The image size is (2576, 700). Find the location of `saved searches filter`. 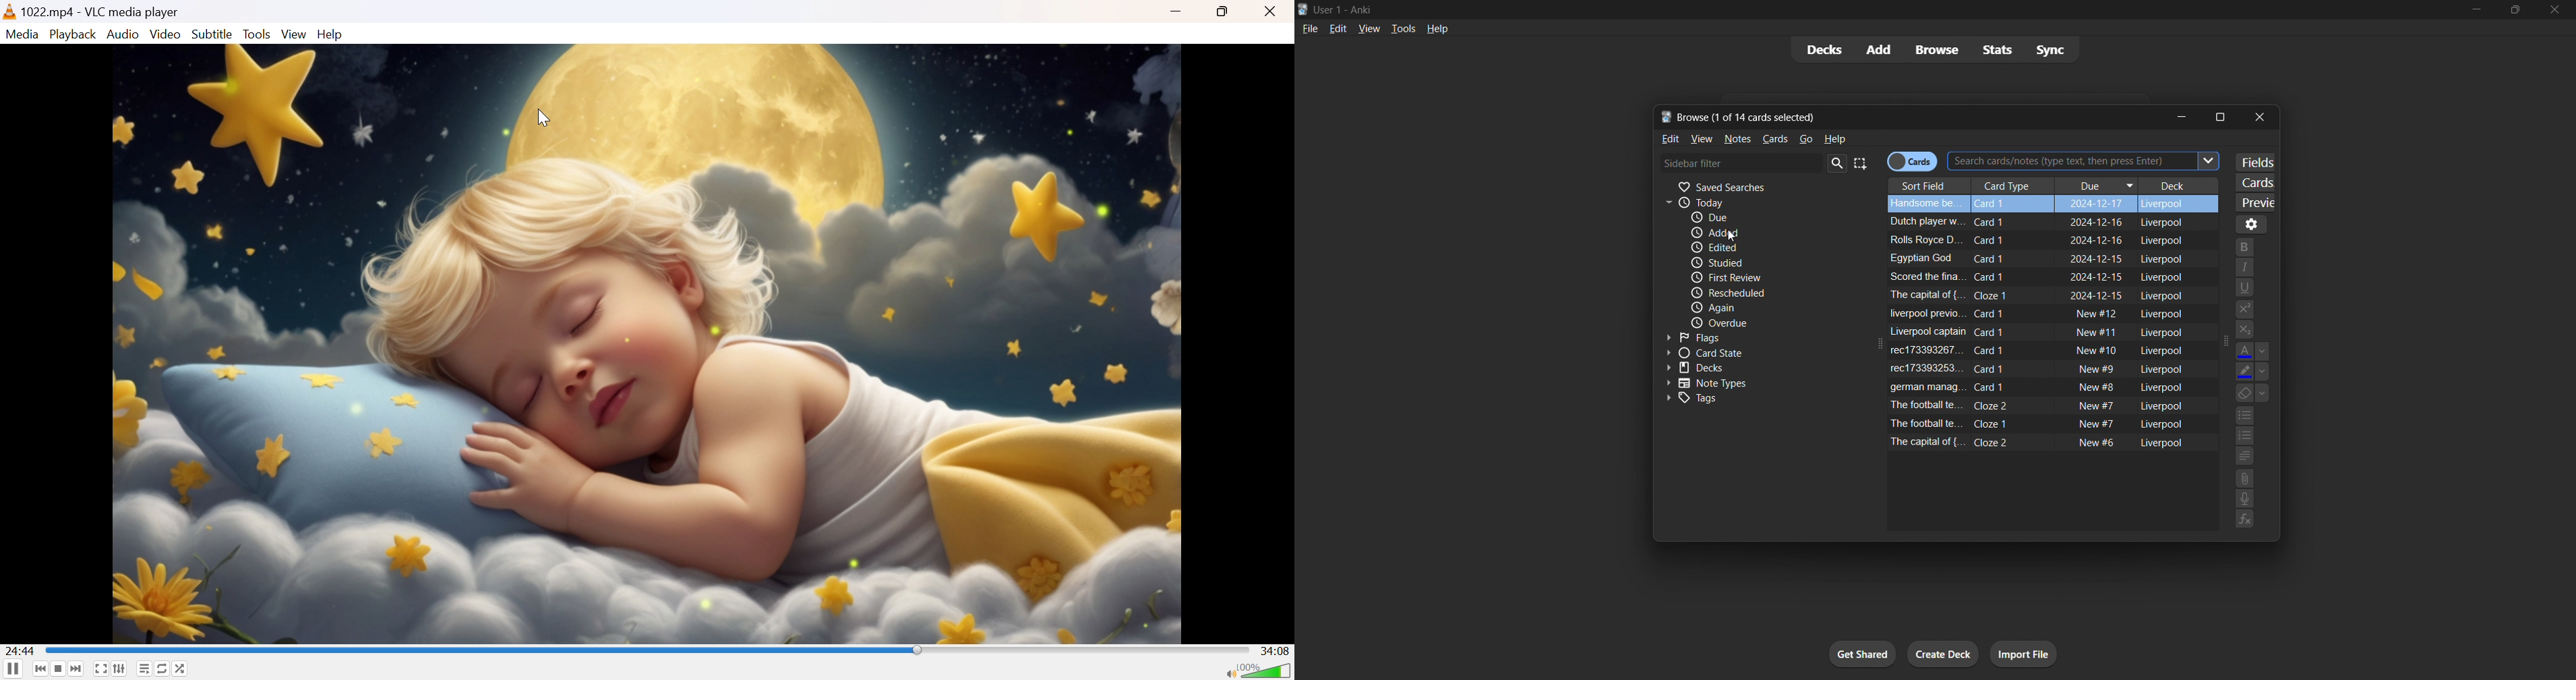

saved searches filter is located at coordinates (1752, 186).